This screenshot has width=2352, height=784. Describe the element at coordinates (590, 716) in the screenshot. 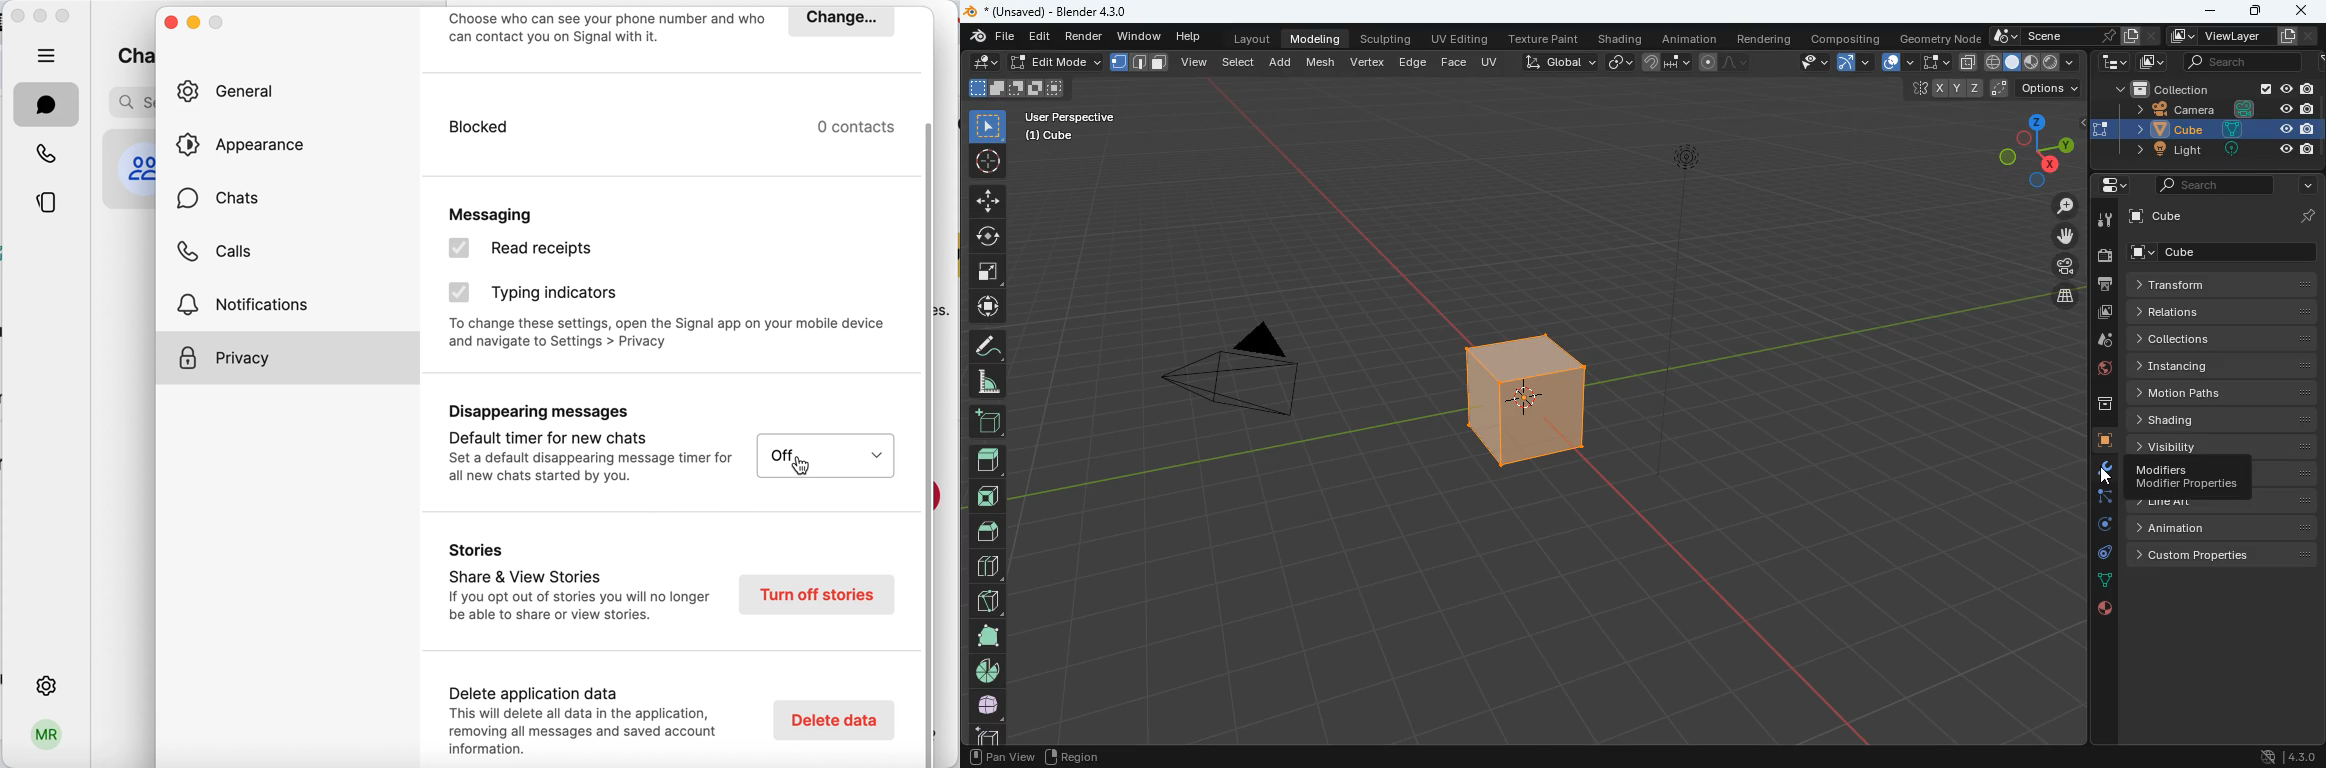

I see `delete application data` at that location.